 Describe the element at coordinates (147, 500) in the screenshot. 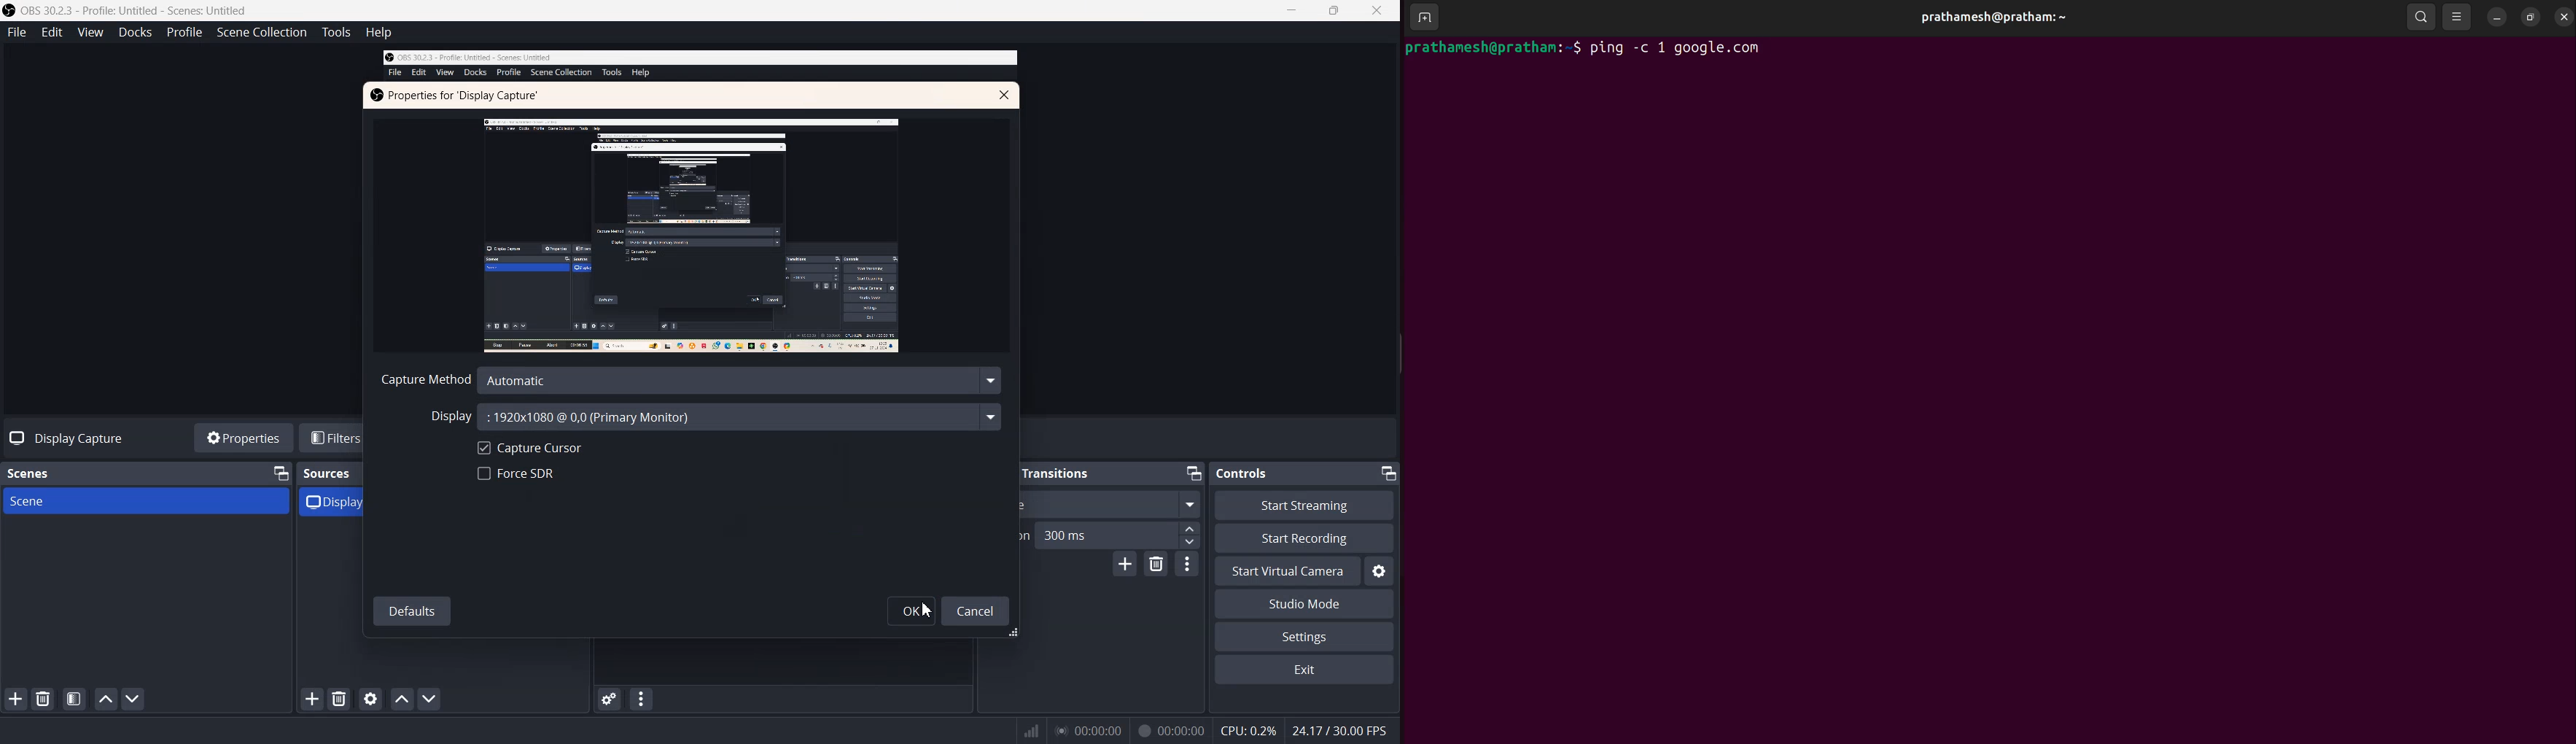

I see `Scene` at that location.